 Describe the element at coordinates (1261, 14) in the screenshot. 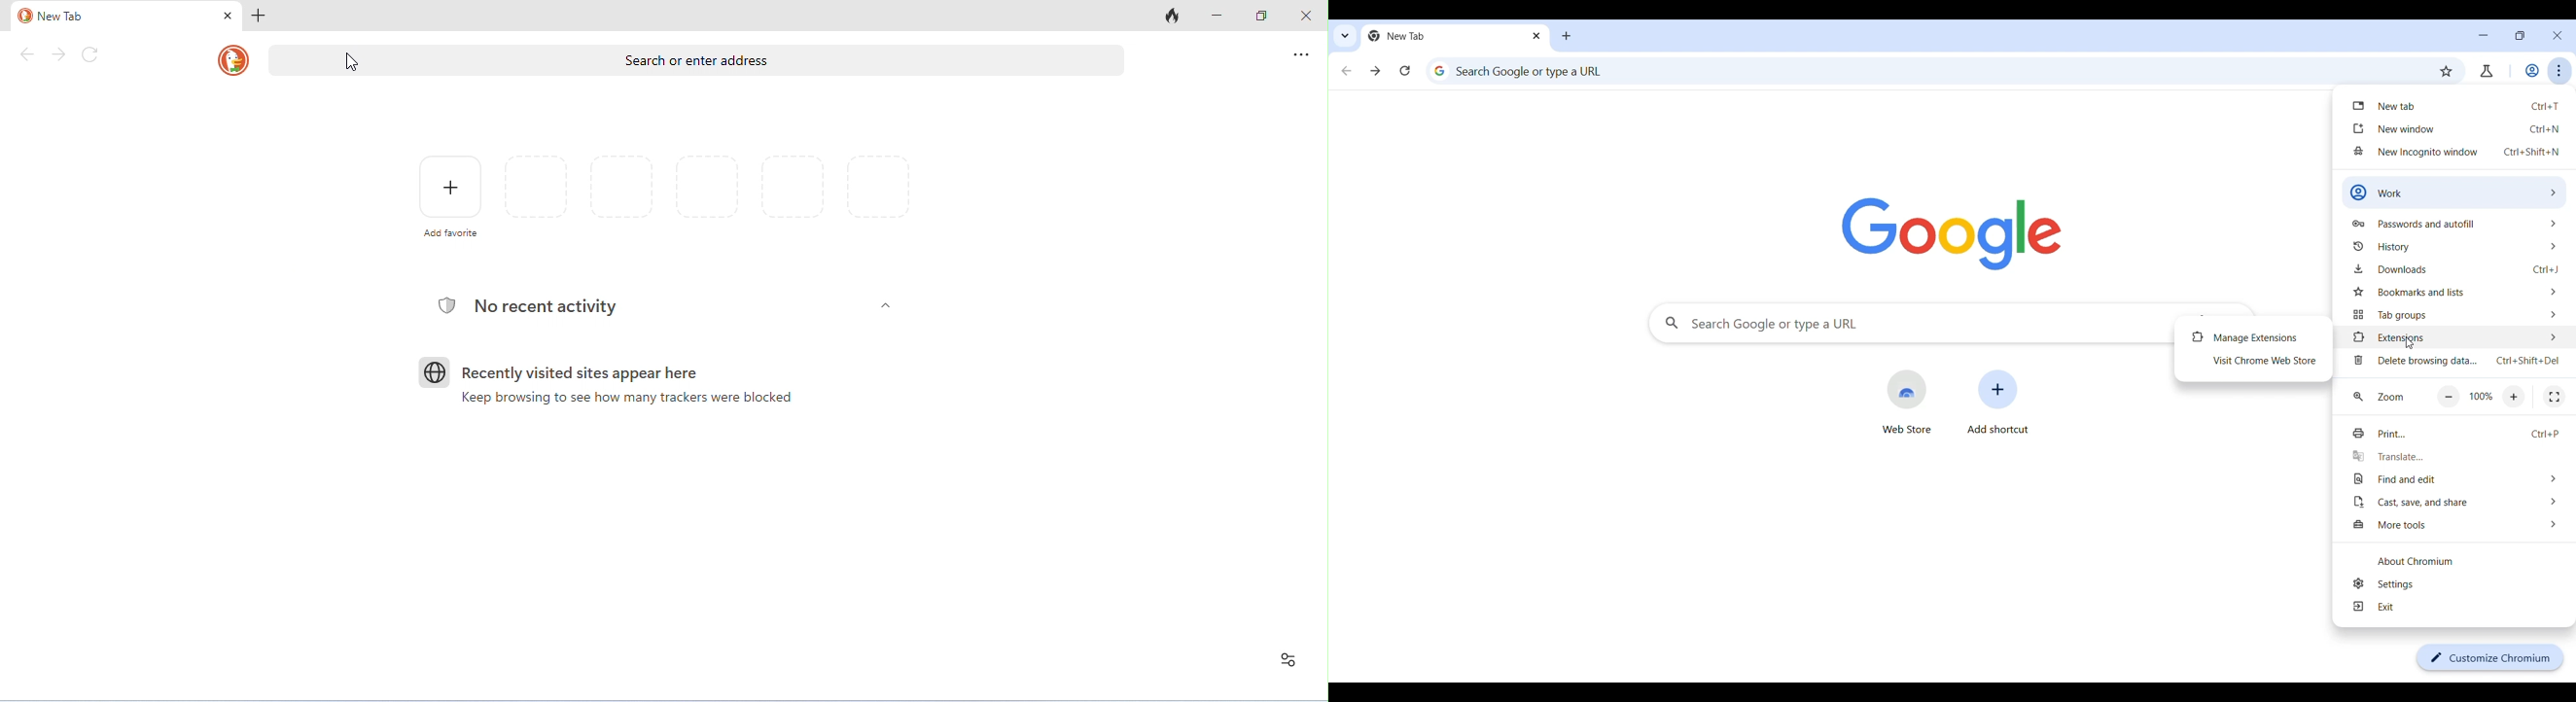

I see `maximize` at that location.